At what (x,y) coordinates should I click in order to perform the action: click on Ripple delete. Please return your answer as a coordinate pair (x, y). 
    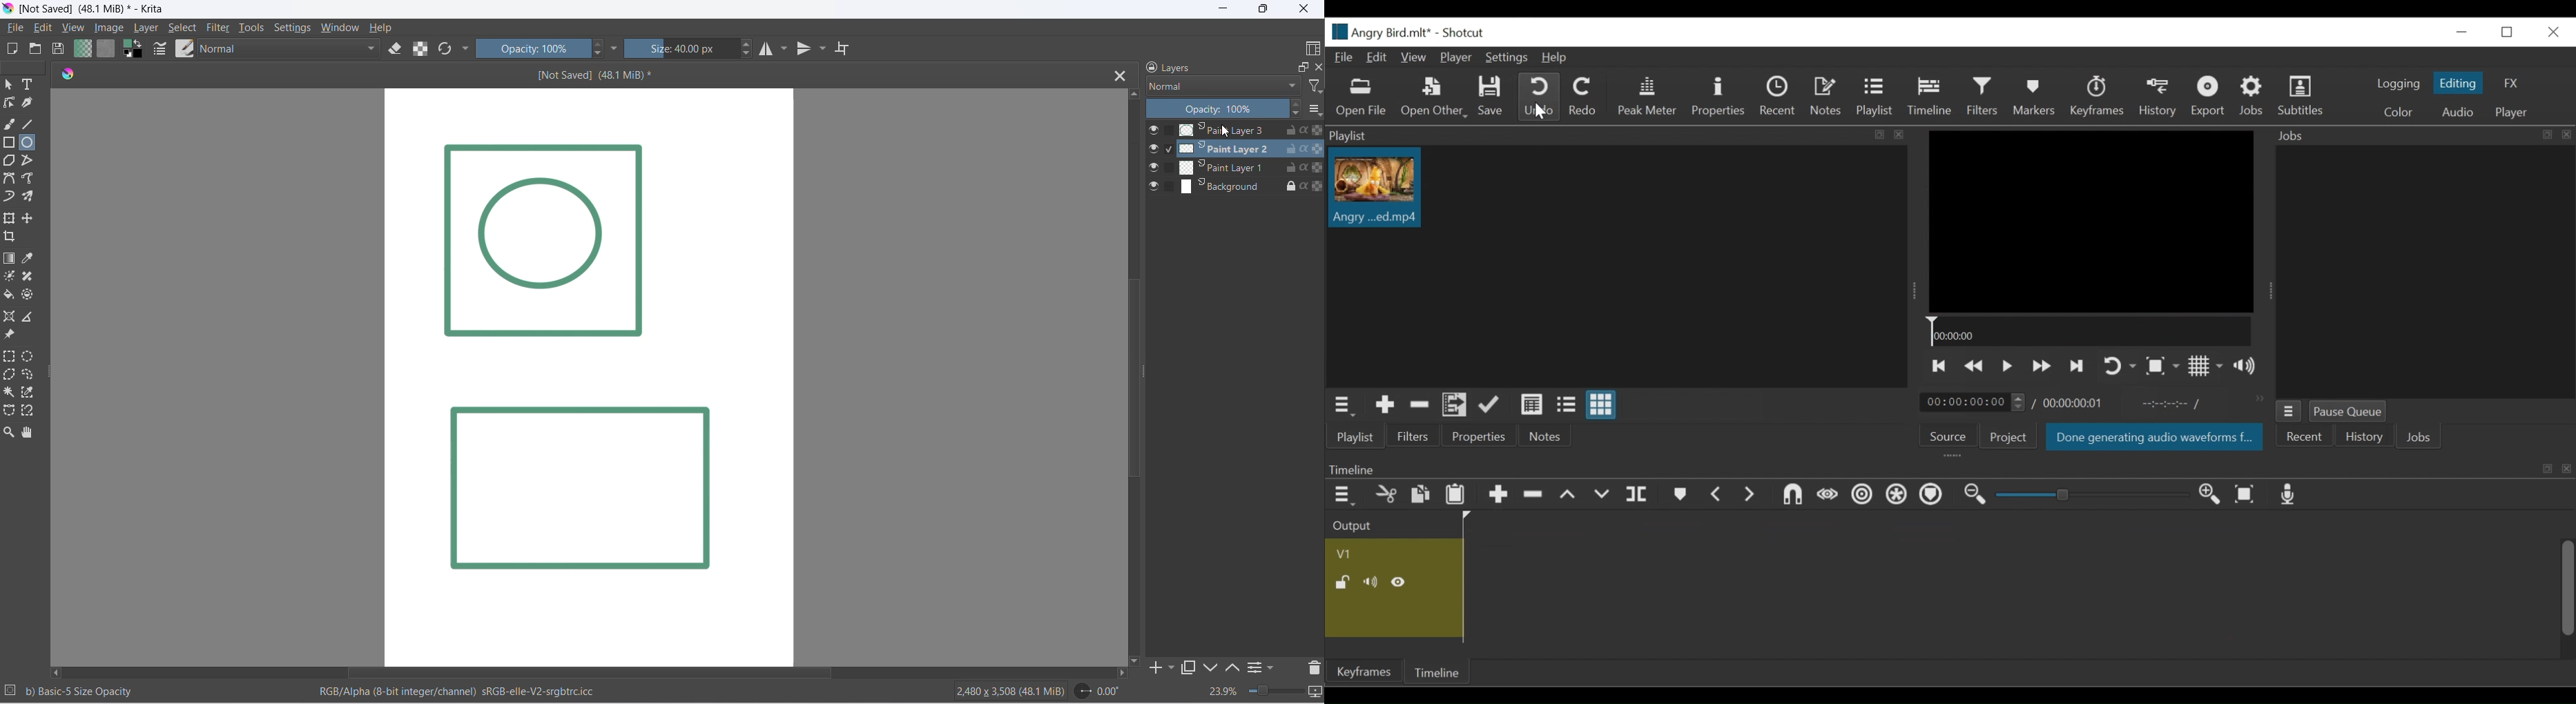
    Looking at the image, I should click on (1533, 495).